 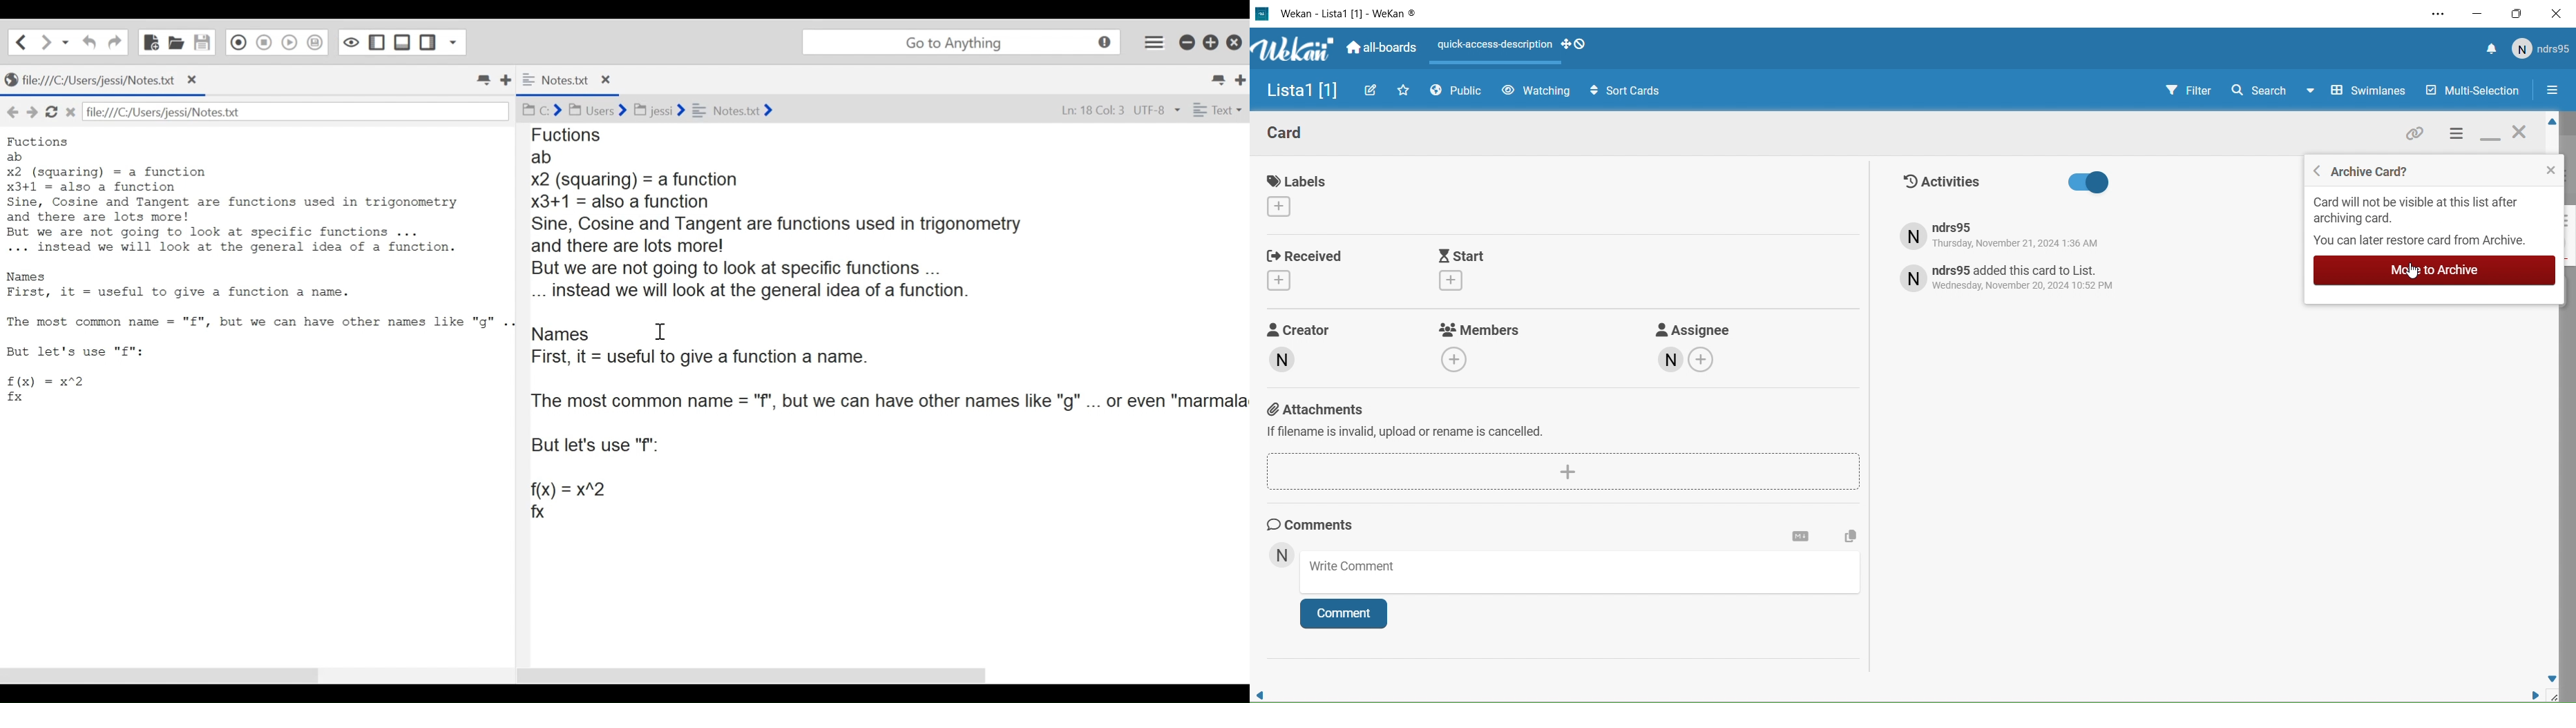 What do you see at coordinates (2490, 48) in the screenshot?
I see `Notifications` at bounding box center [2490, 48].